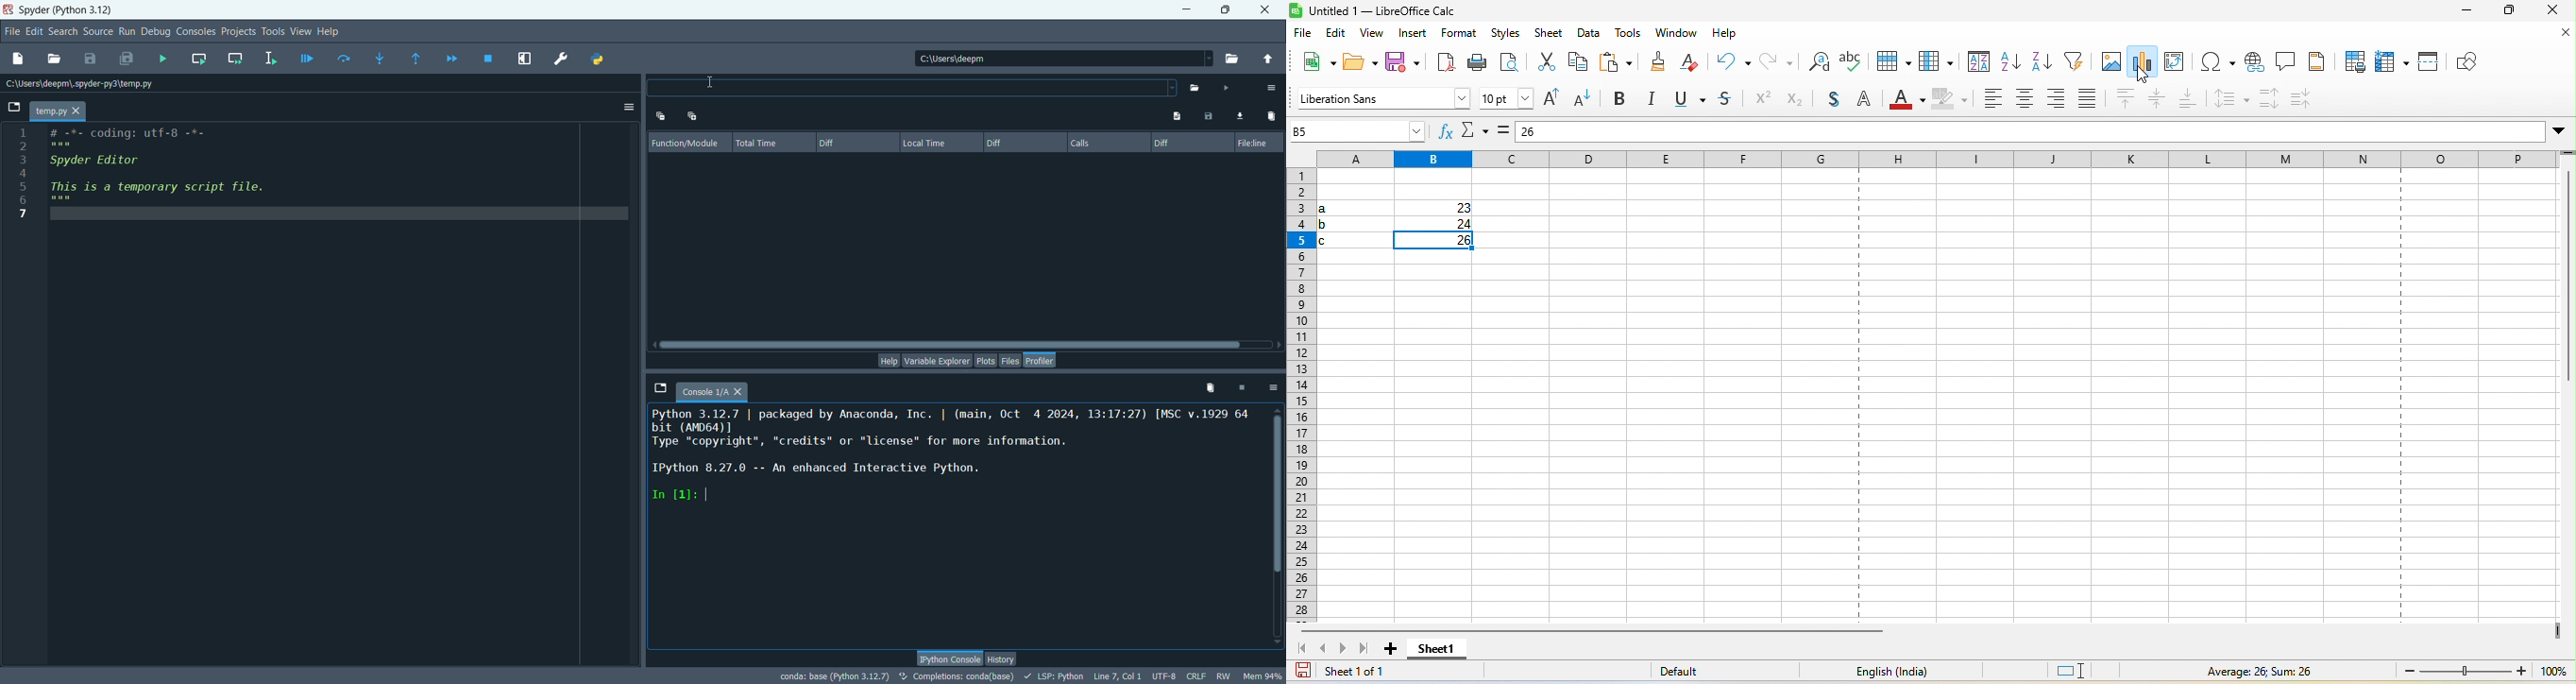  What do you see at coordinates (1190, 90) in the screenshot?
I see `select file` at bounding box center [1190, 90].